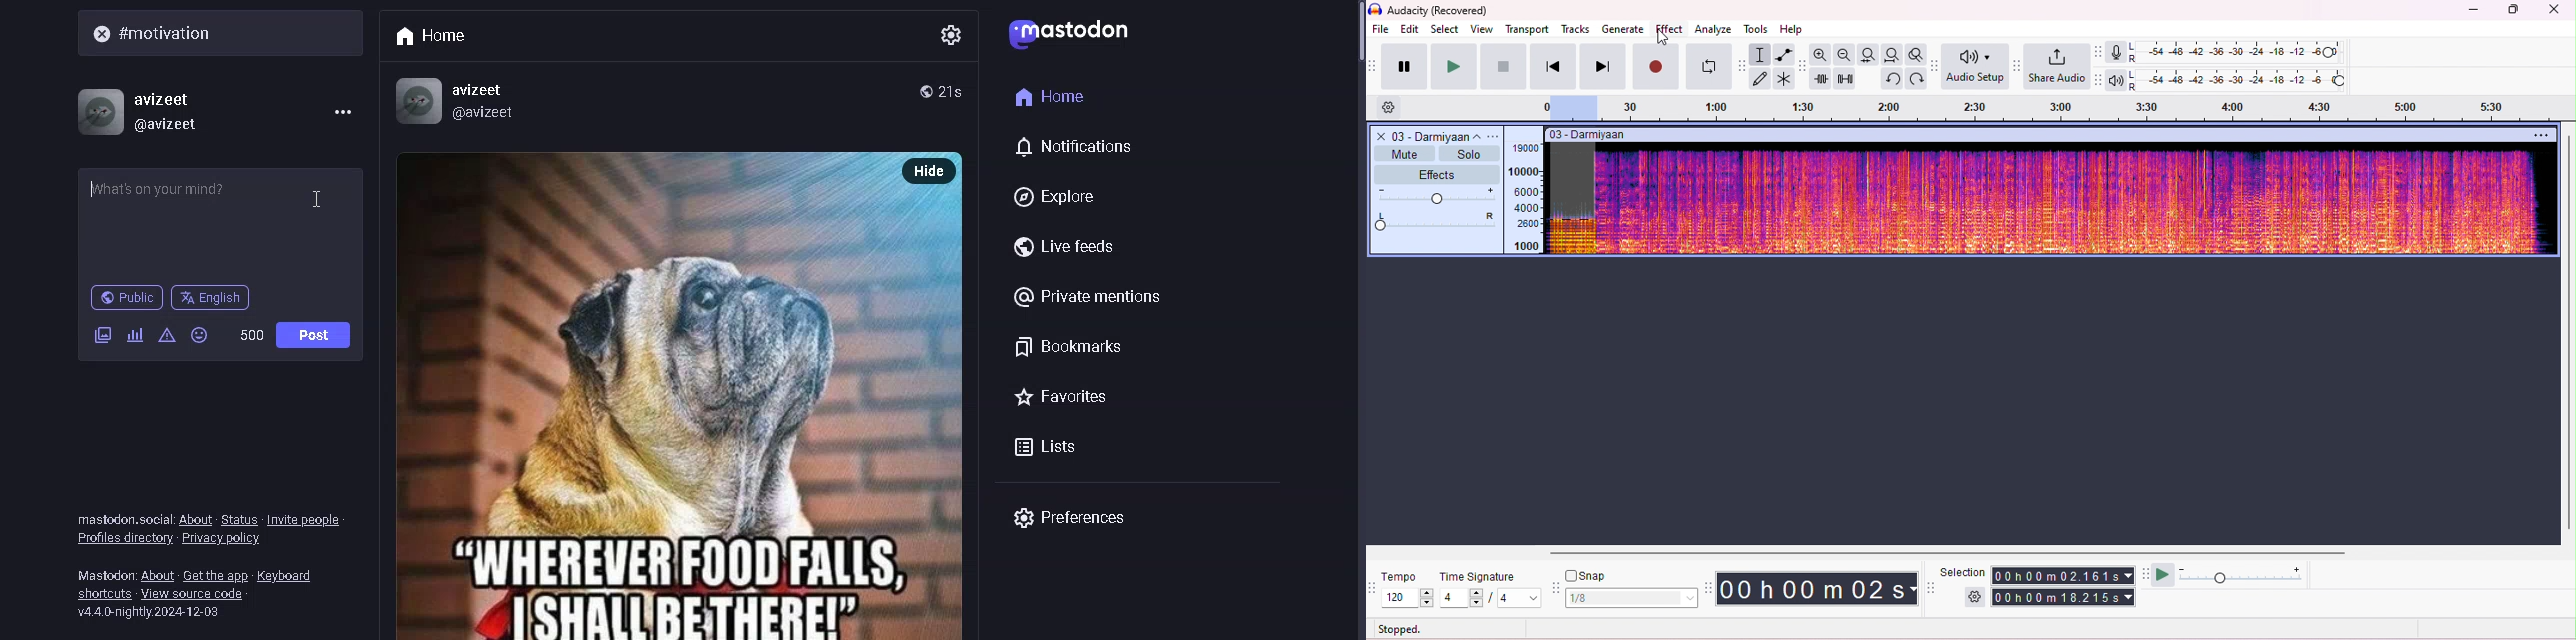 This screenshot has height=644, width=2576. What do you see at coordinates (291, 573) in the screenshot?
I see `keyboards` at bounding box center [291, 573].